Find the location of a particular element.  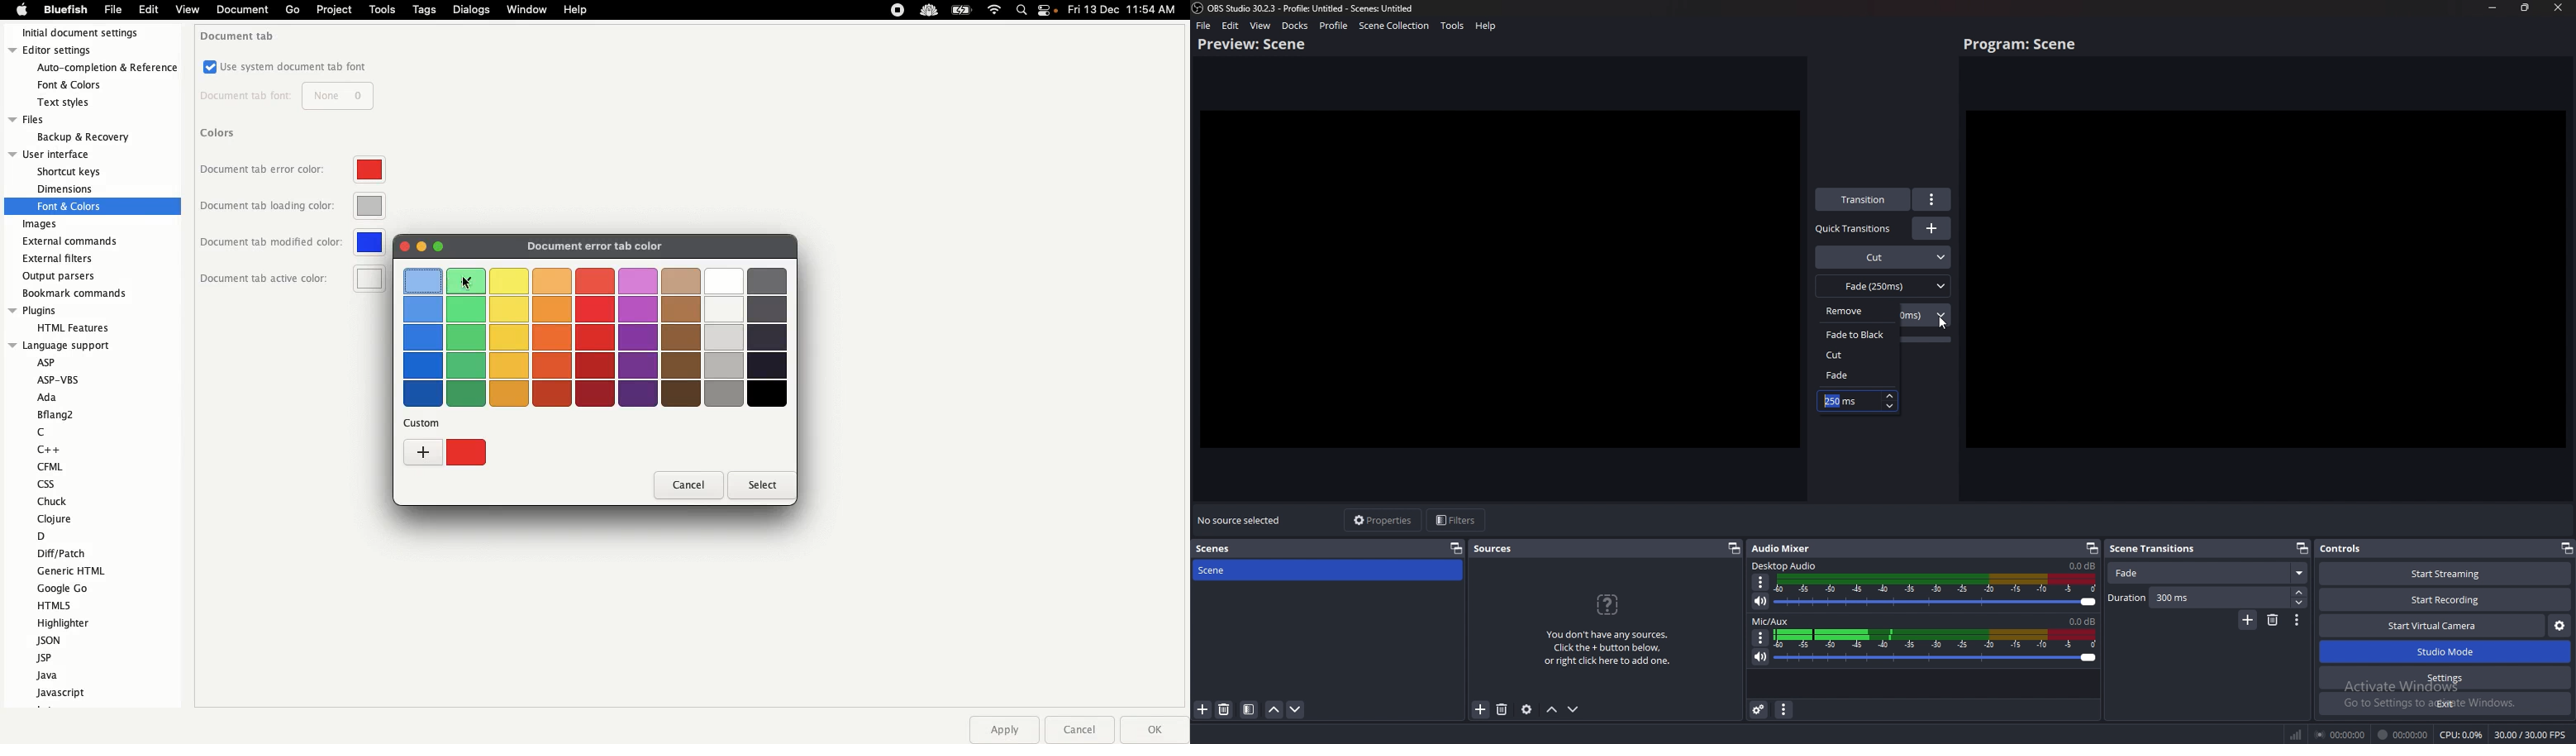

scene is located at coordinates (1253, 570).